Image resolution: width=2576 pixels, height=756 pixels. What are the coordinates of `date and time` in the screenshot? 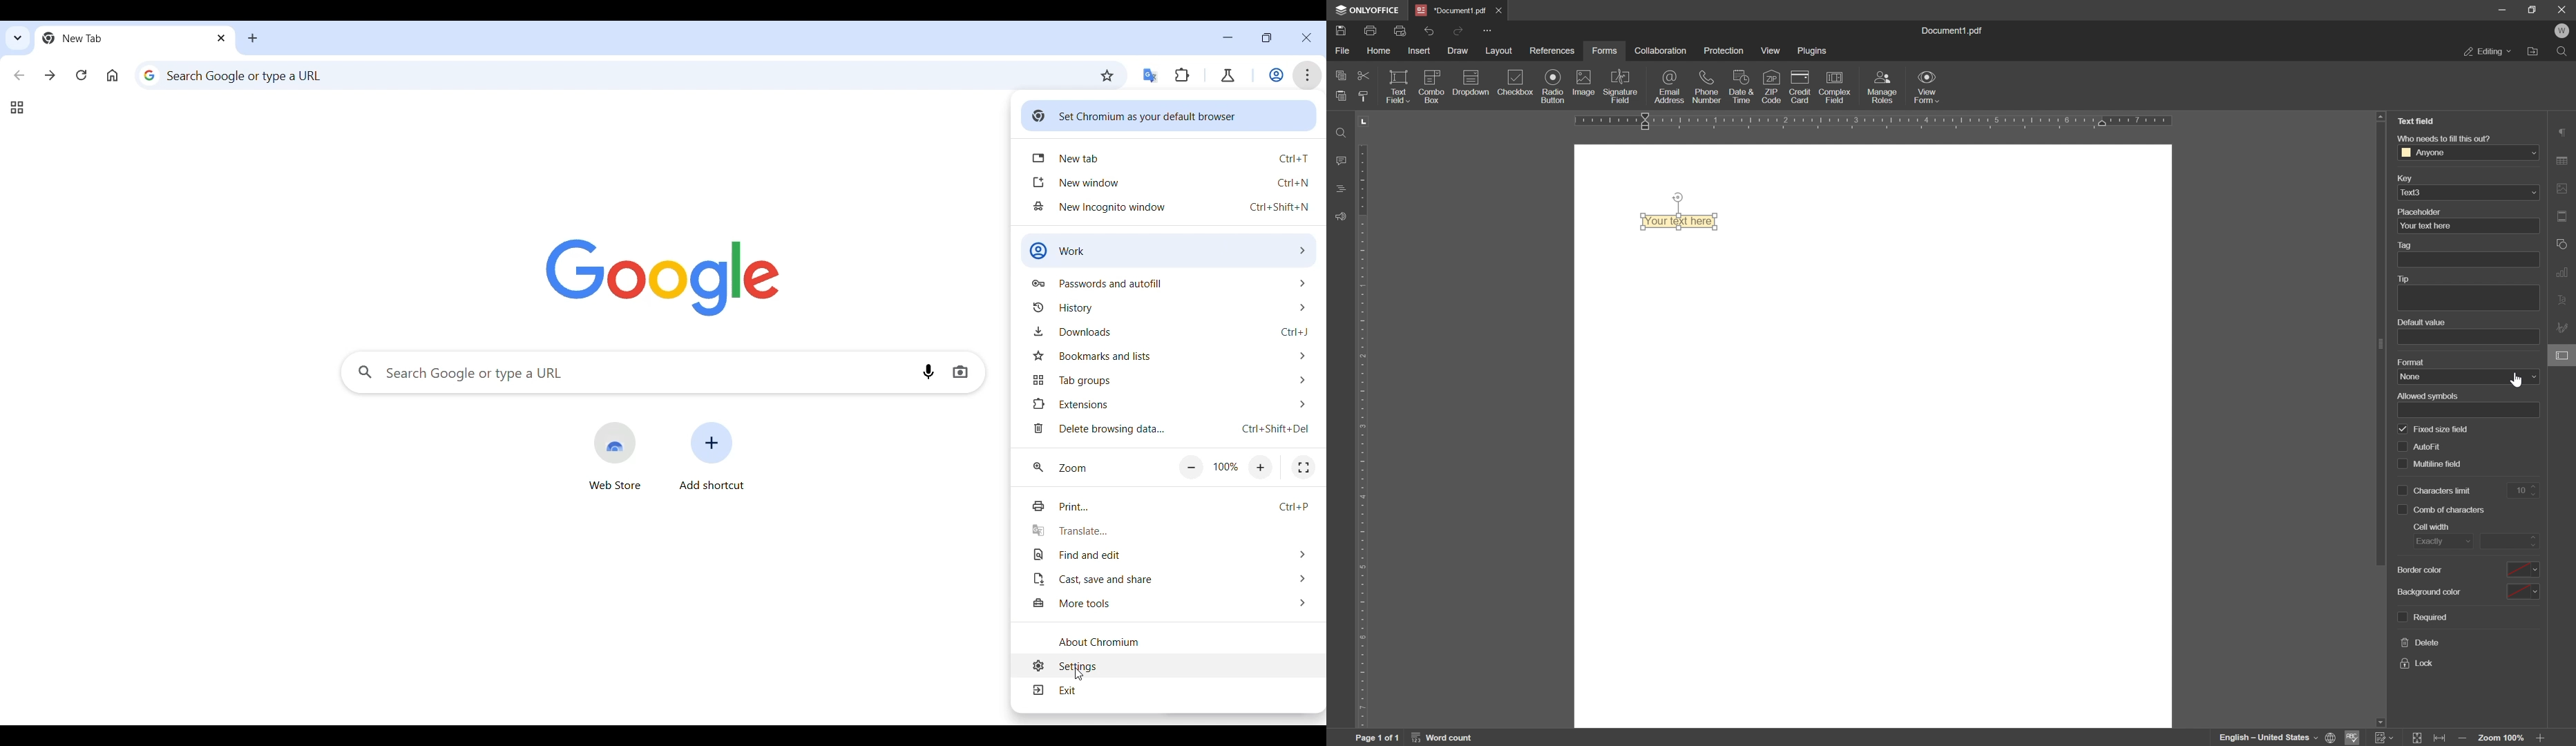 It's located at (1741, 87).